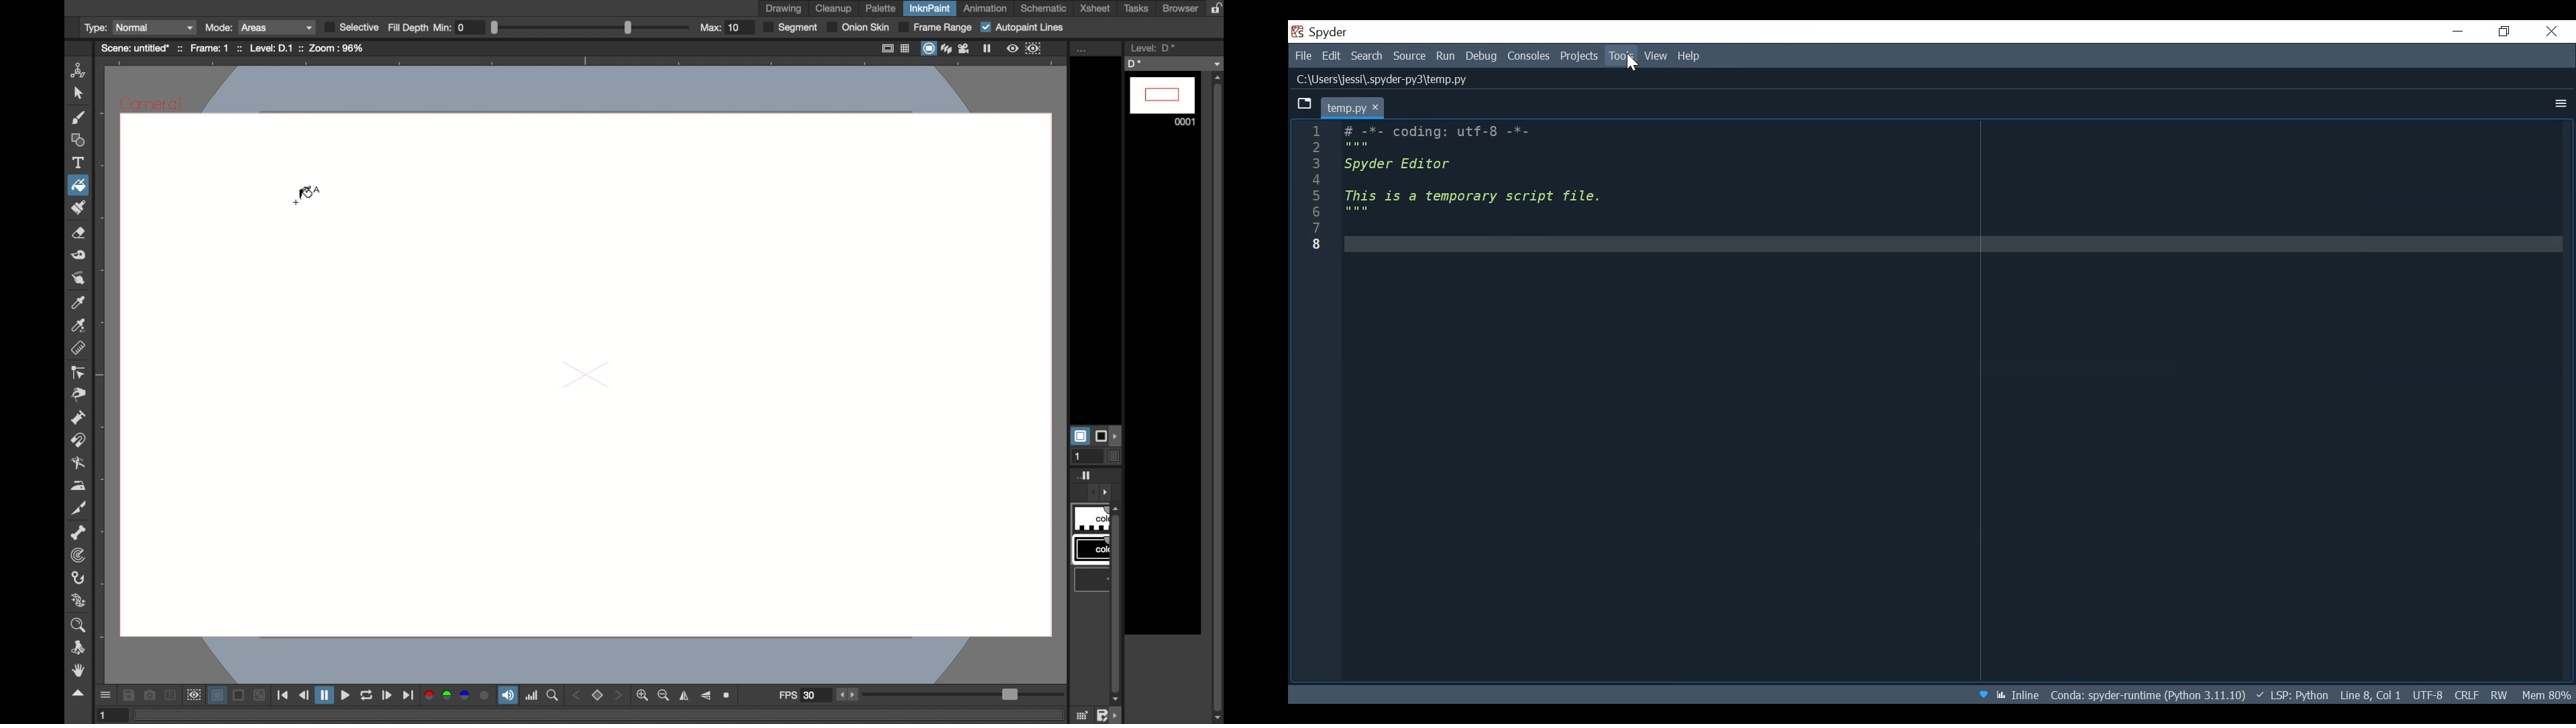 The height and width of the screenshot is (728, 2576). I want to click on canvas, so click(582, 375).